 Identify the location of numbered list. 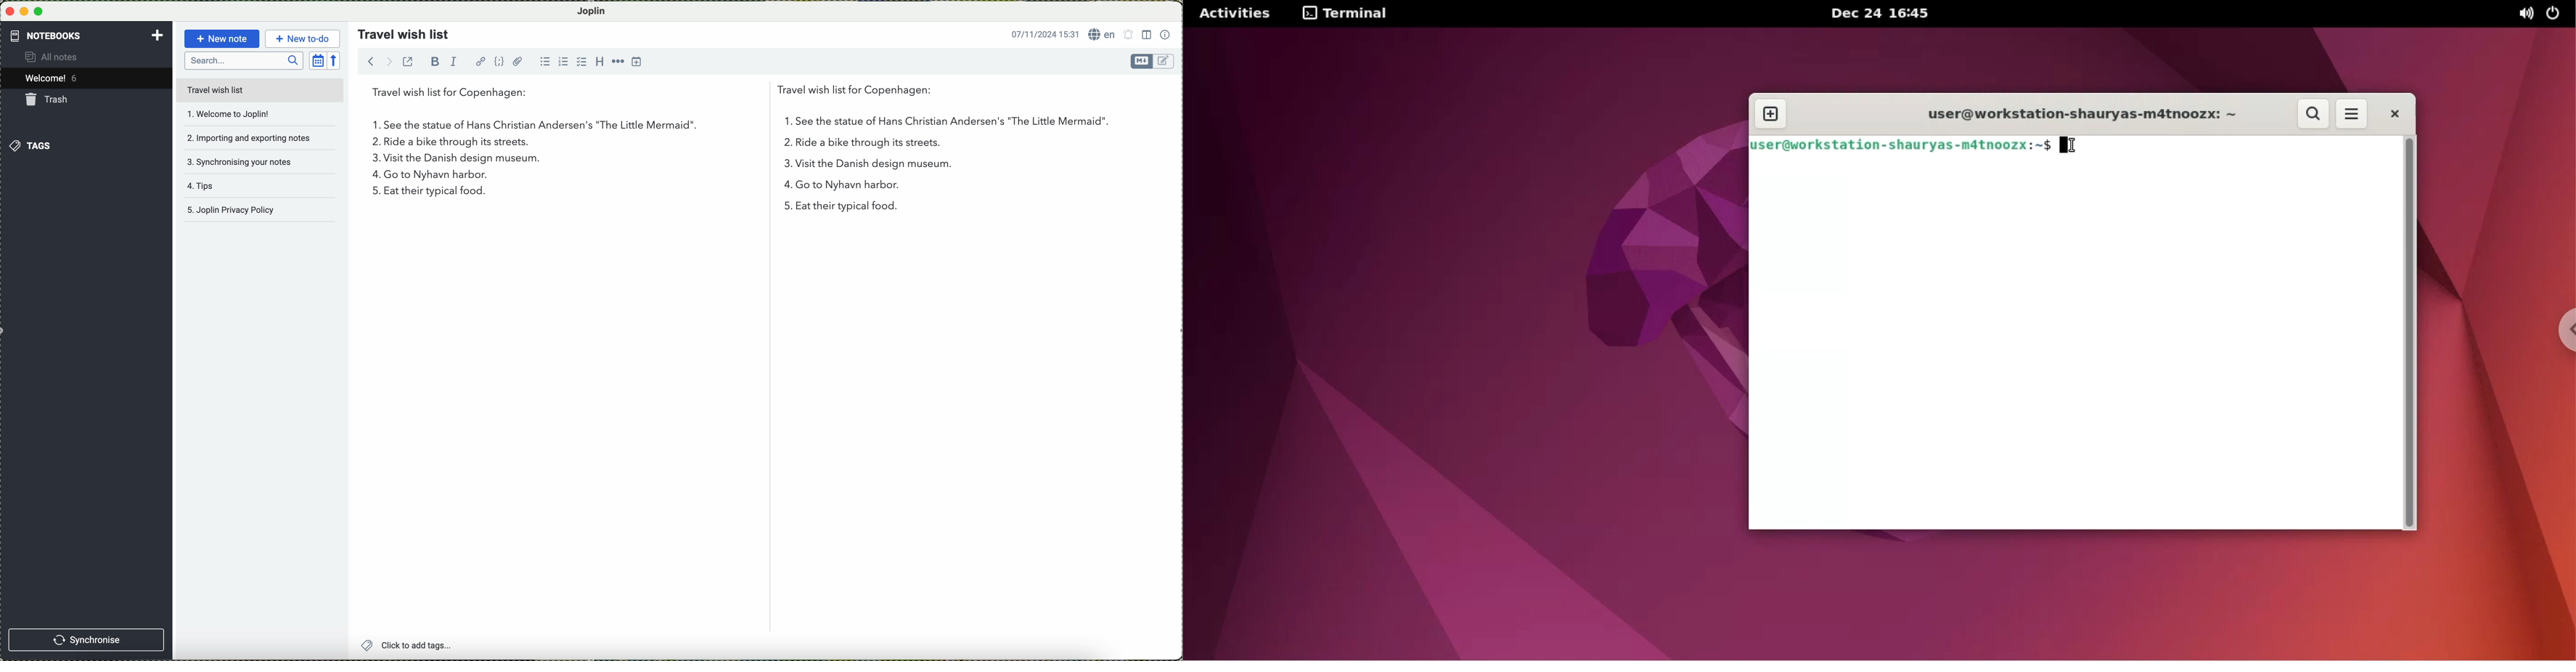
(563, 58).